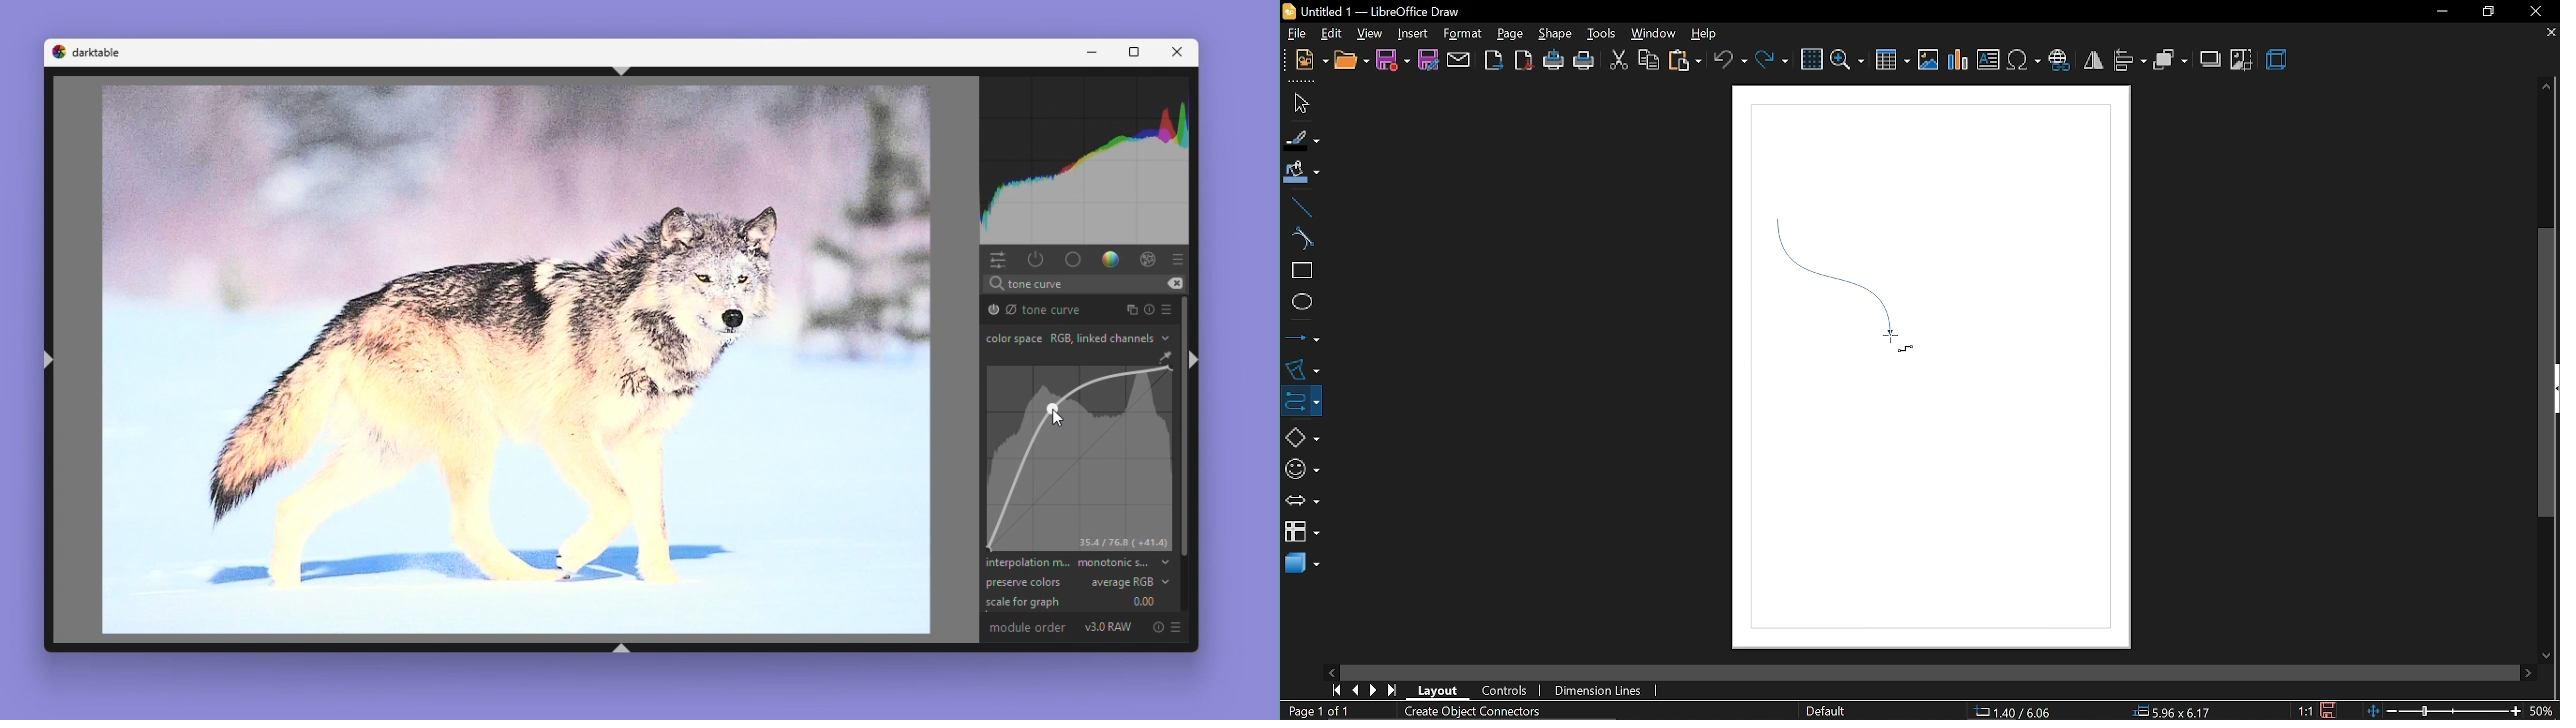  I want to click on 1.40/6.06, so click(2020, 712).